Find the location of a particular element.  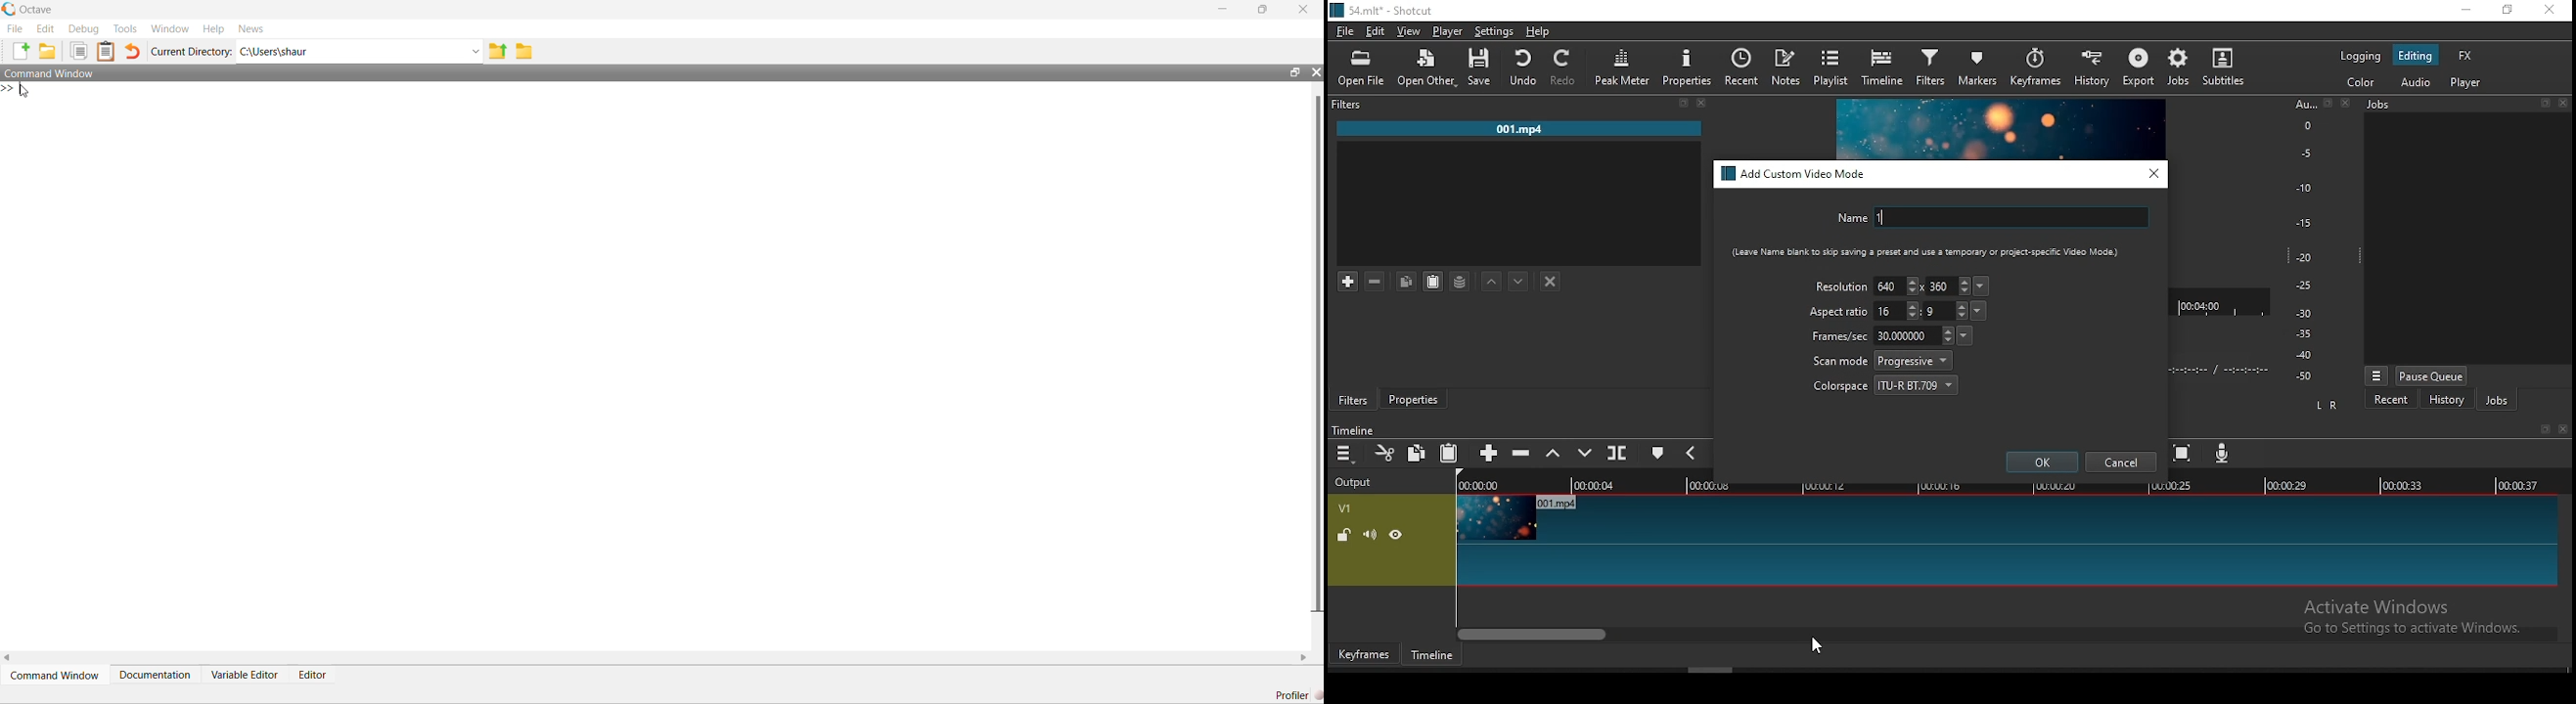

width is located at coordinates (1897, 311).